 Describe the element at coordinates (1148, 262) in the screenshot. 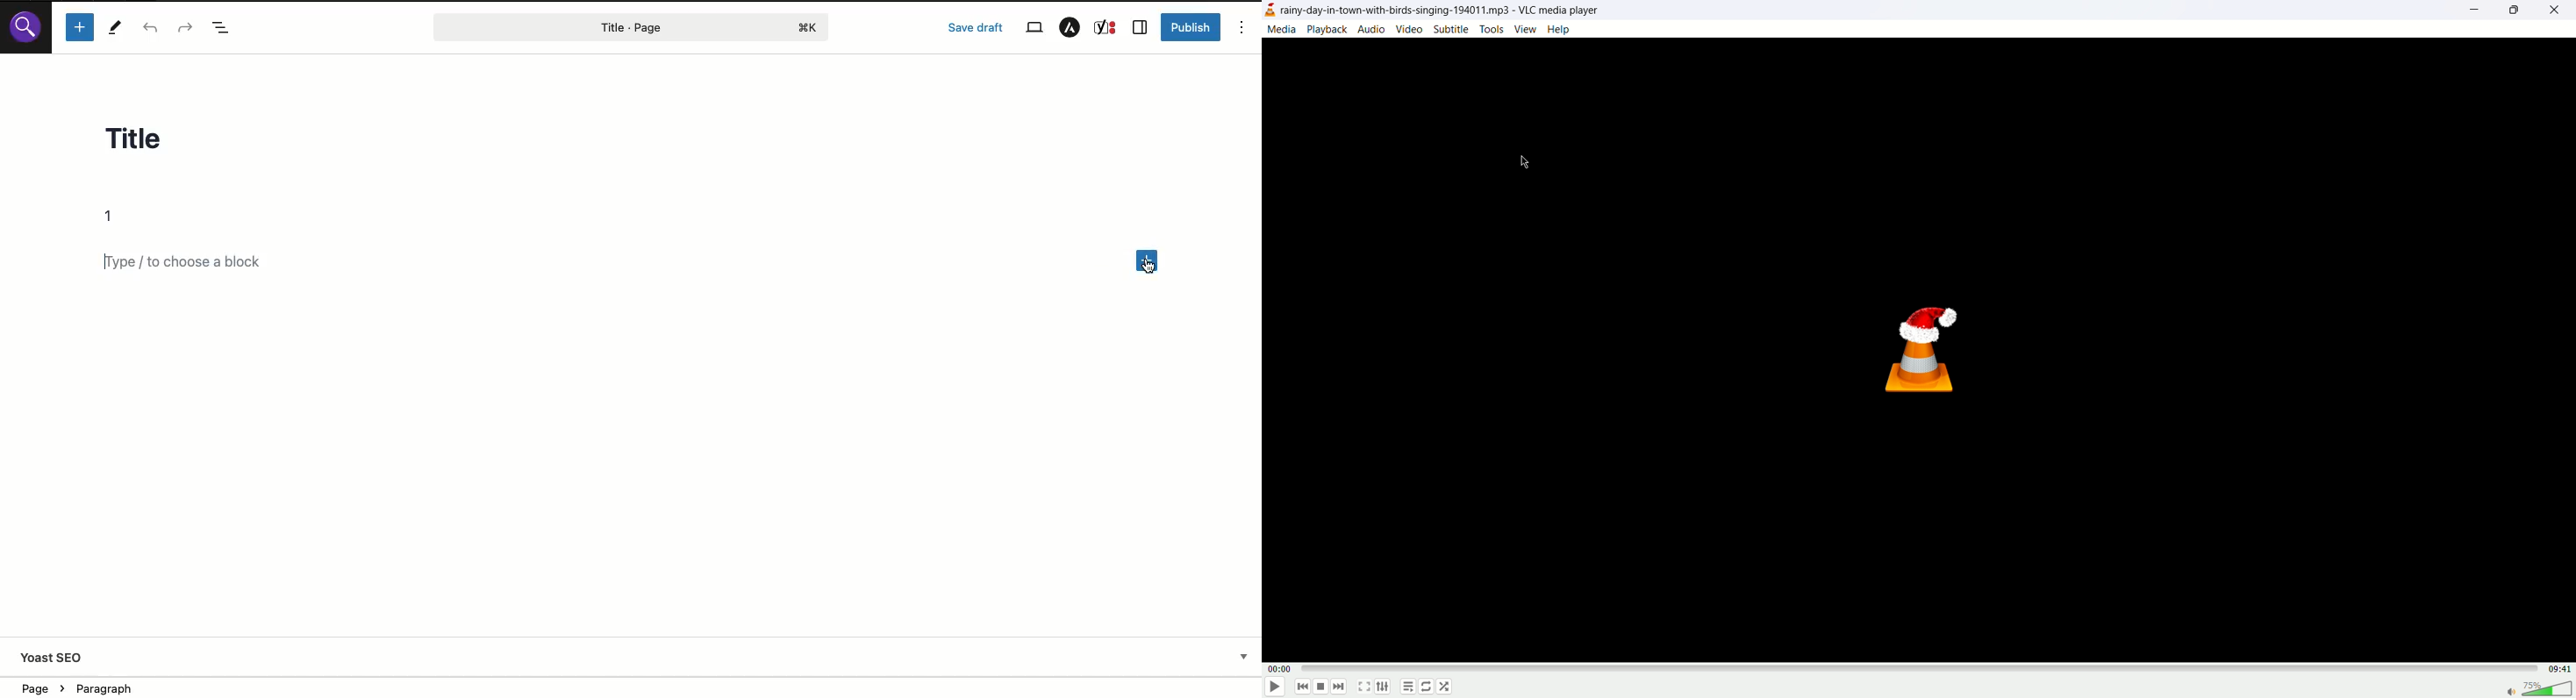

I see `Add new block` at that location.